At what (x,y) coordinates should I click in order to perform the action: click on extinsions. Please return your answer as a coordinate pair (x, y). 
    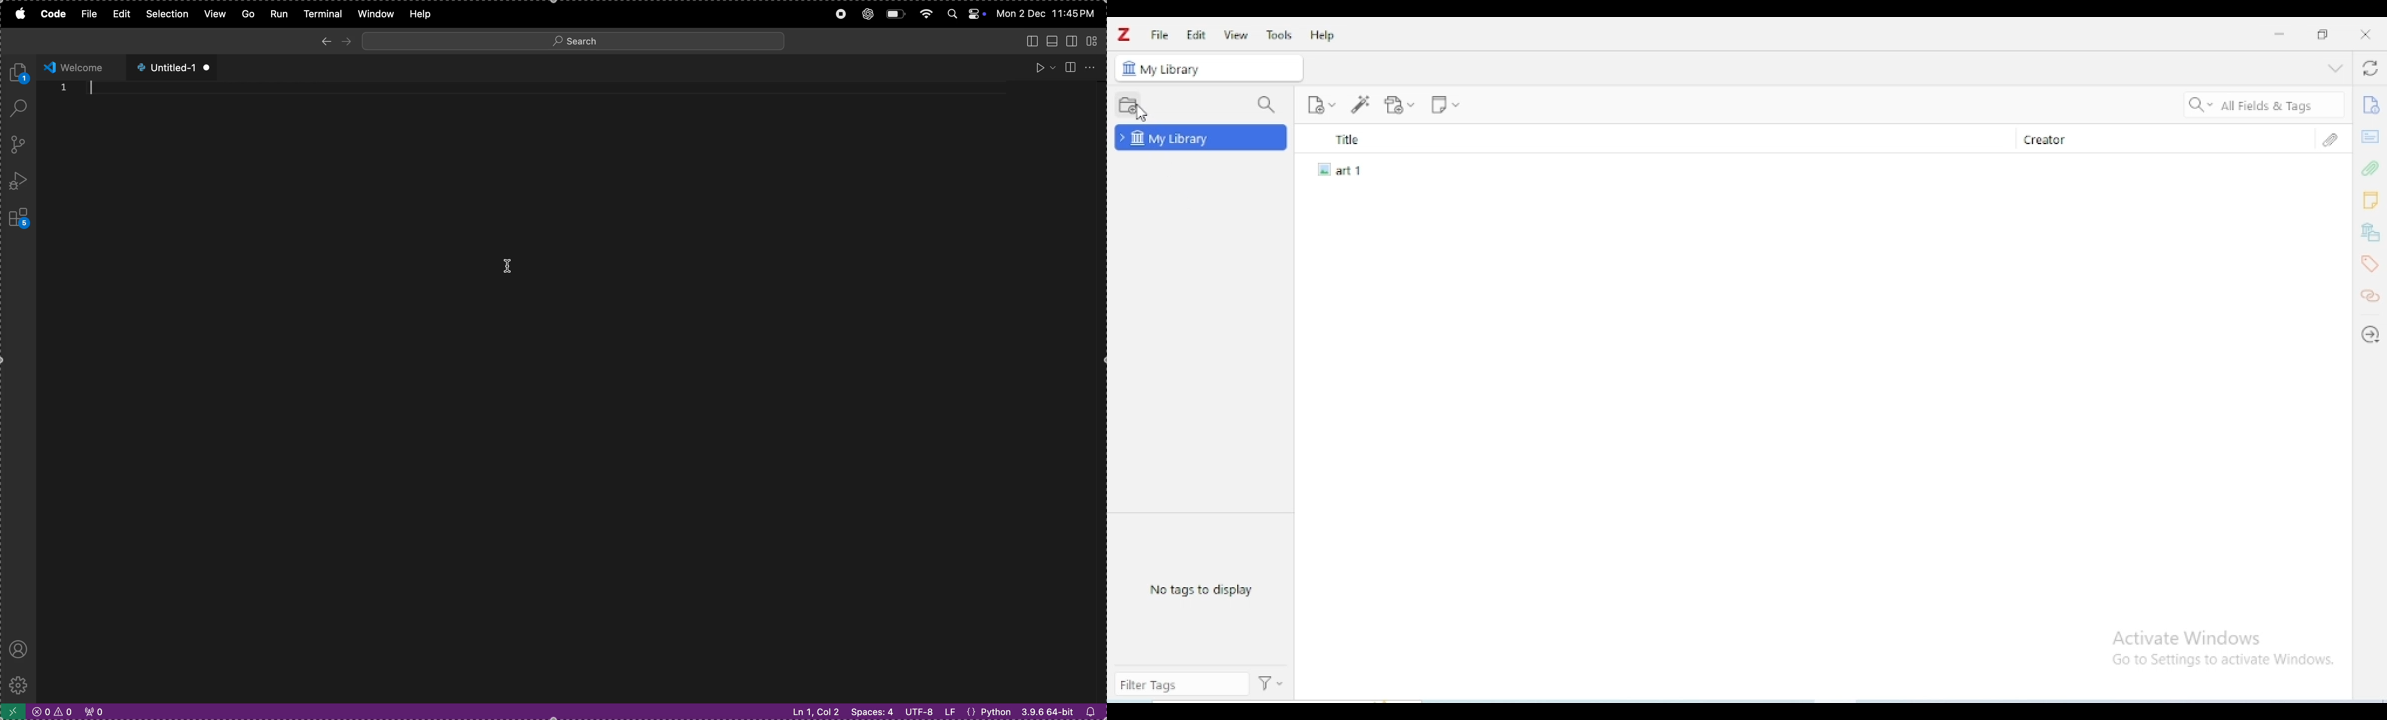
    Looking at the image, I should click on (17, 216).